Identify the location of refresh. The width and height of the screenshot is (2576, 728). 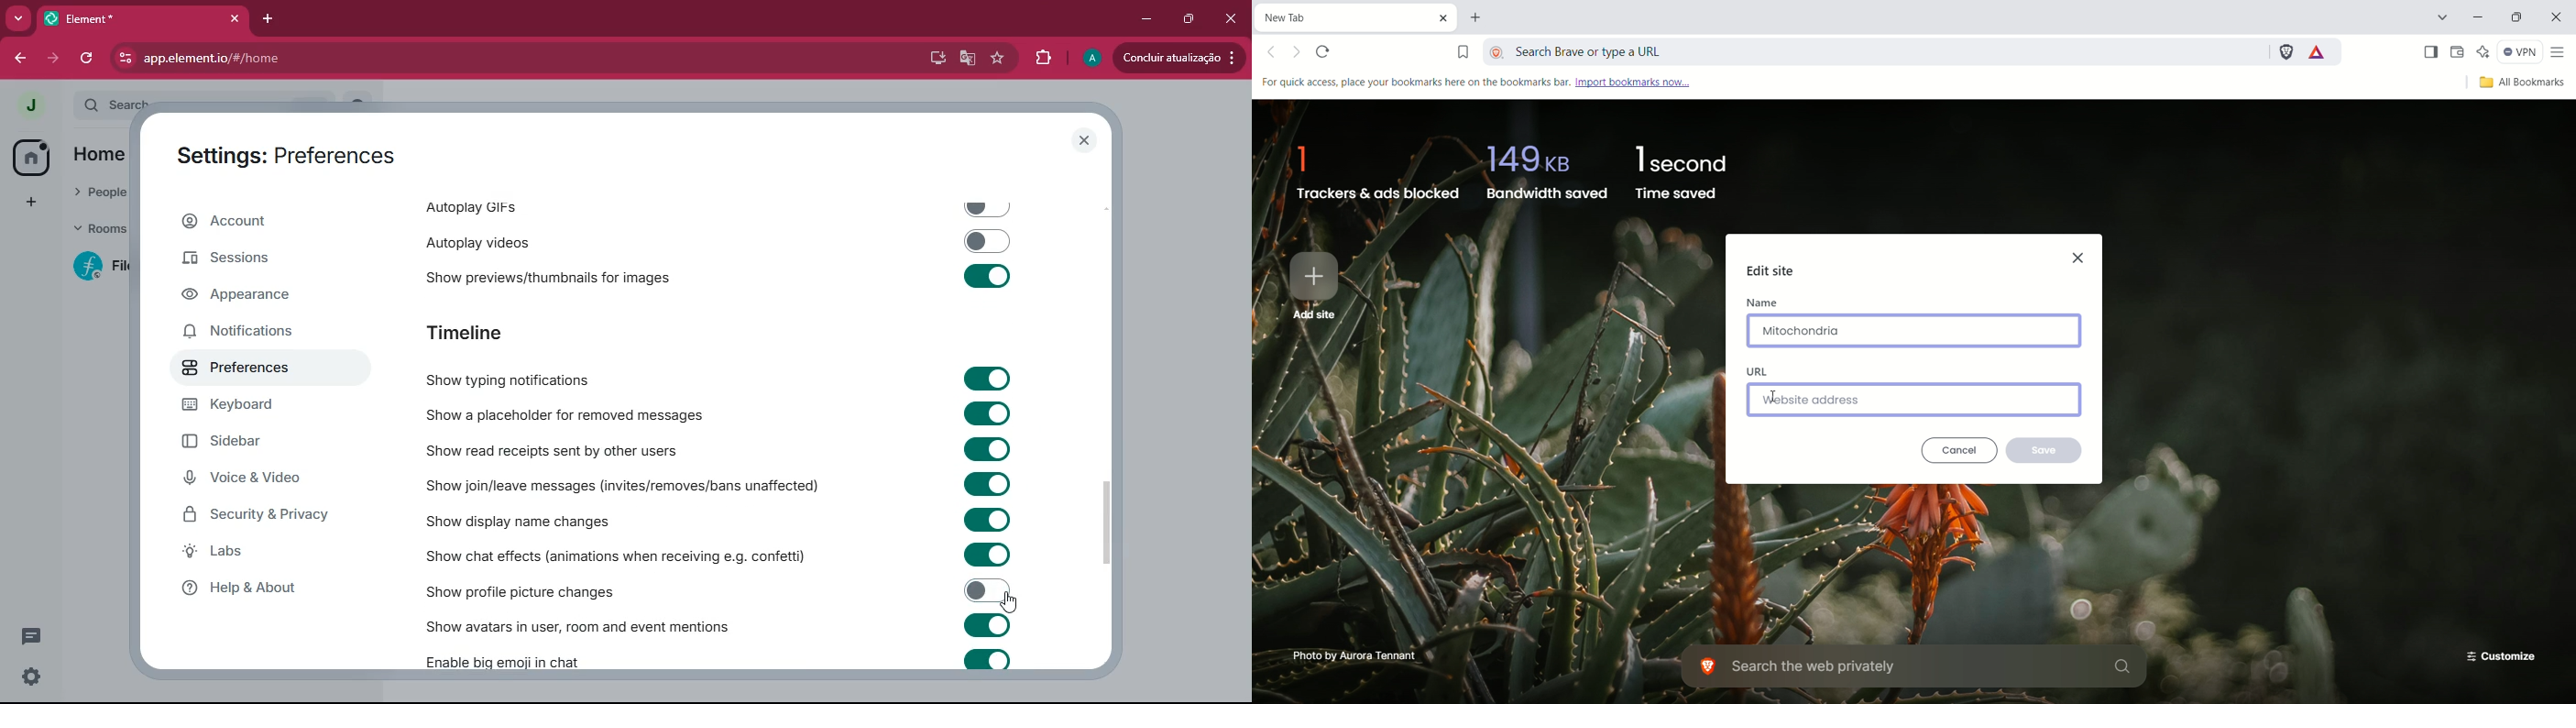
(86, 60).